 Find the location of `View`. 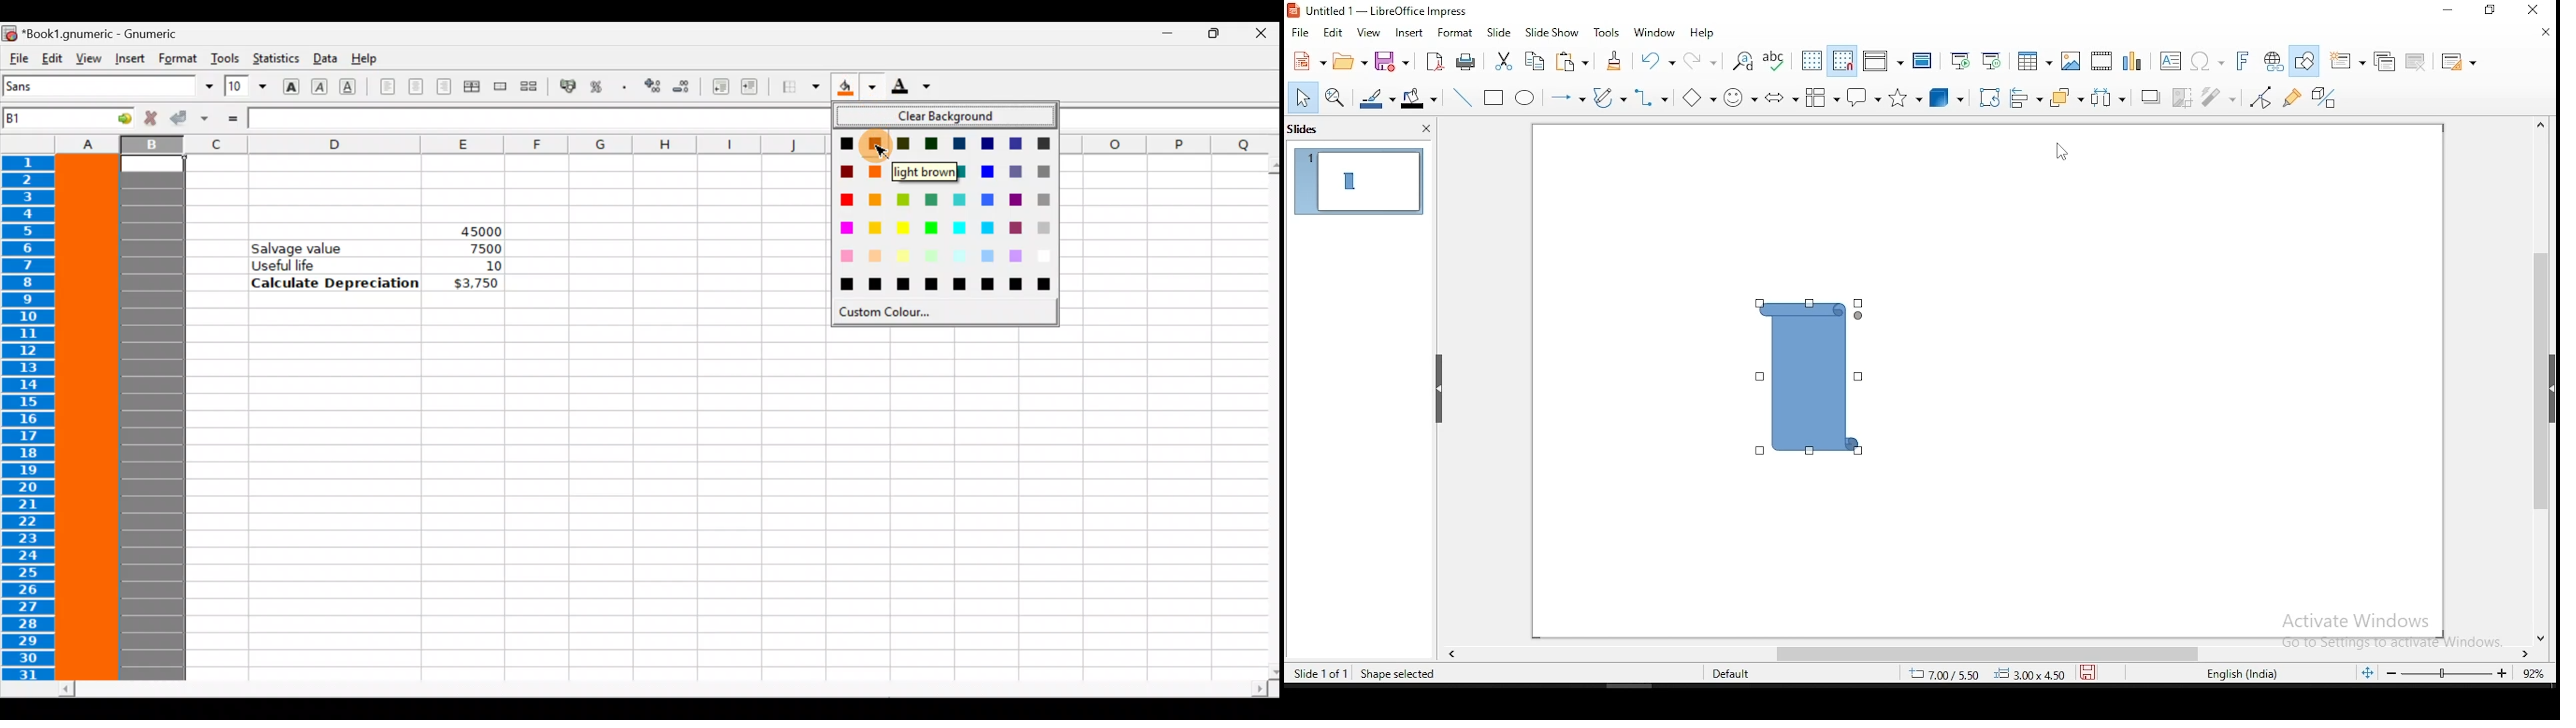

View is located at coordinates (85, 57).